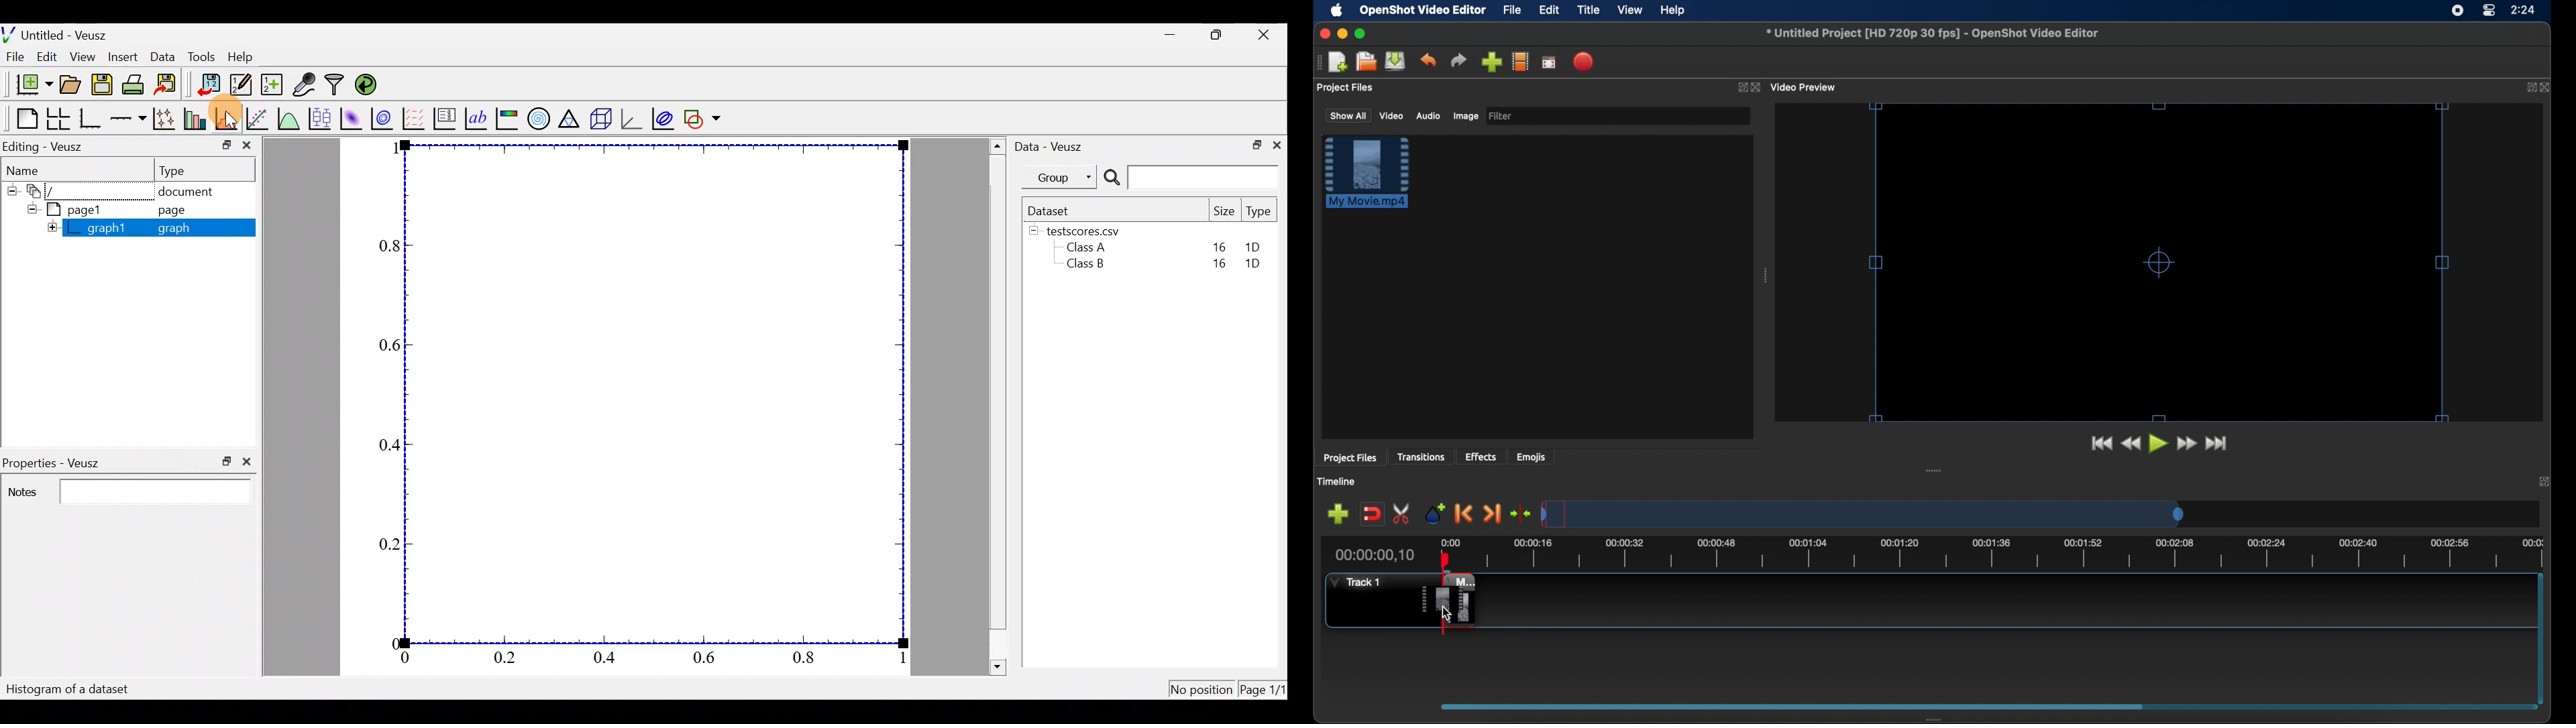  I want to click on Plot a 2d dataset as contours, so click(384, 119).